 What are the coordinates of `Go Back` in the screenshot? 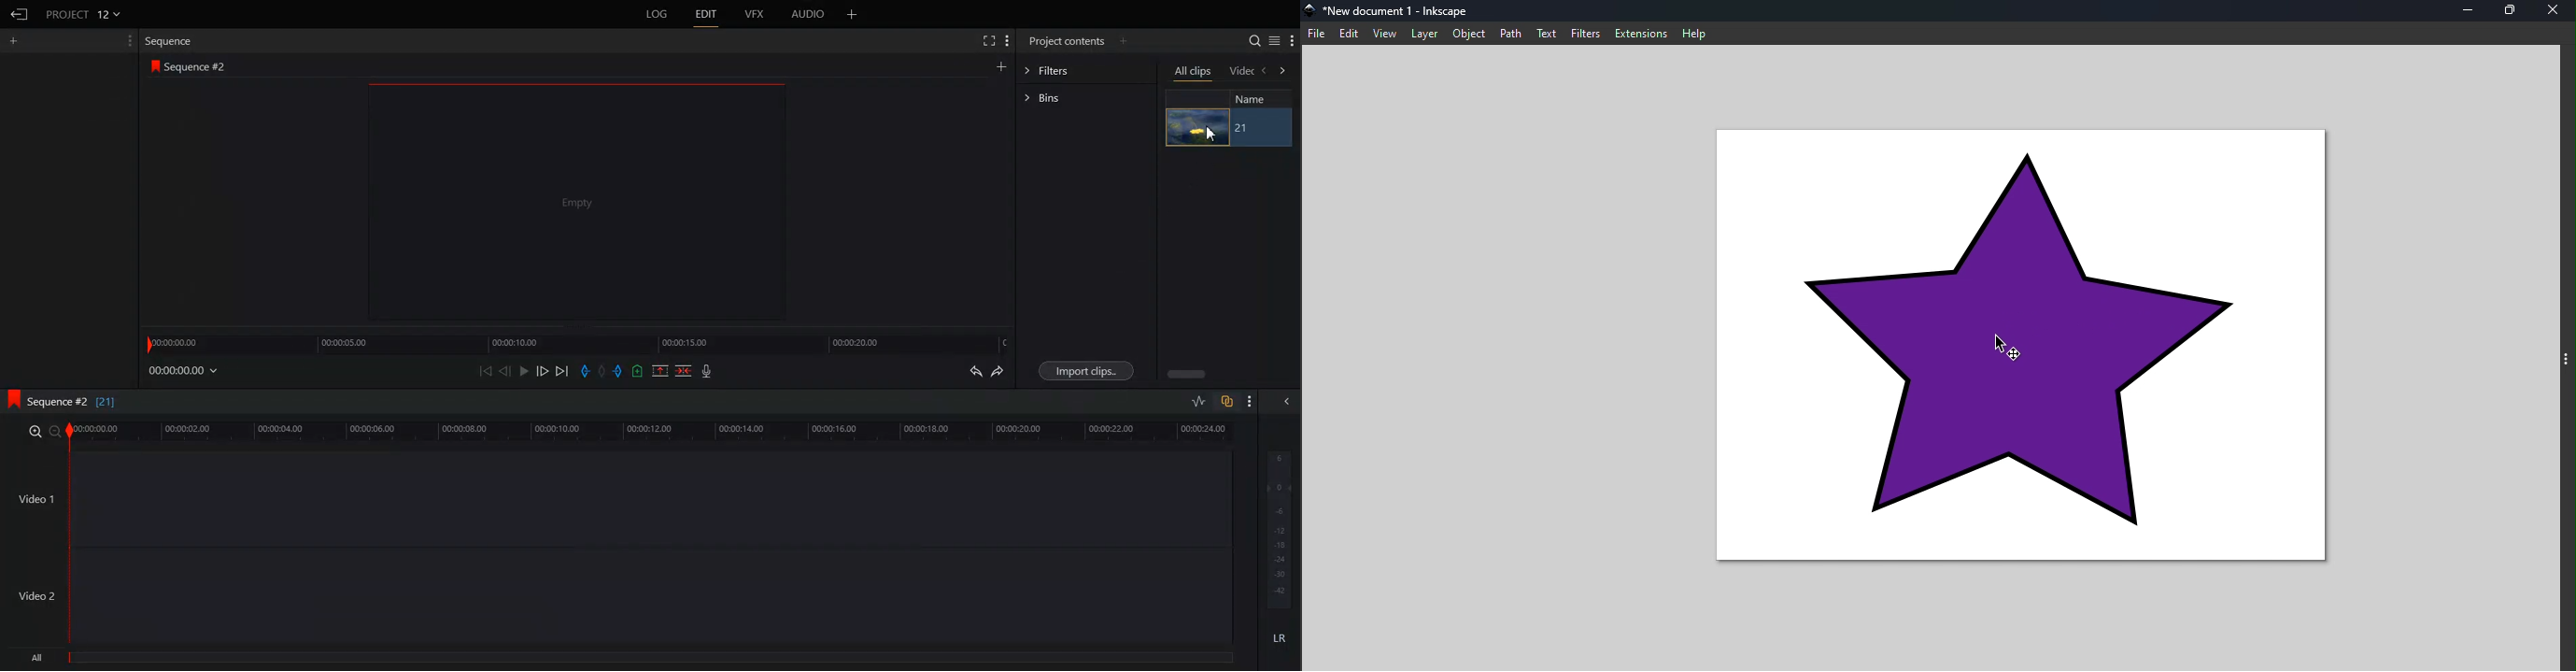 It's located at (19, 14).